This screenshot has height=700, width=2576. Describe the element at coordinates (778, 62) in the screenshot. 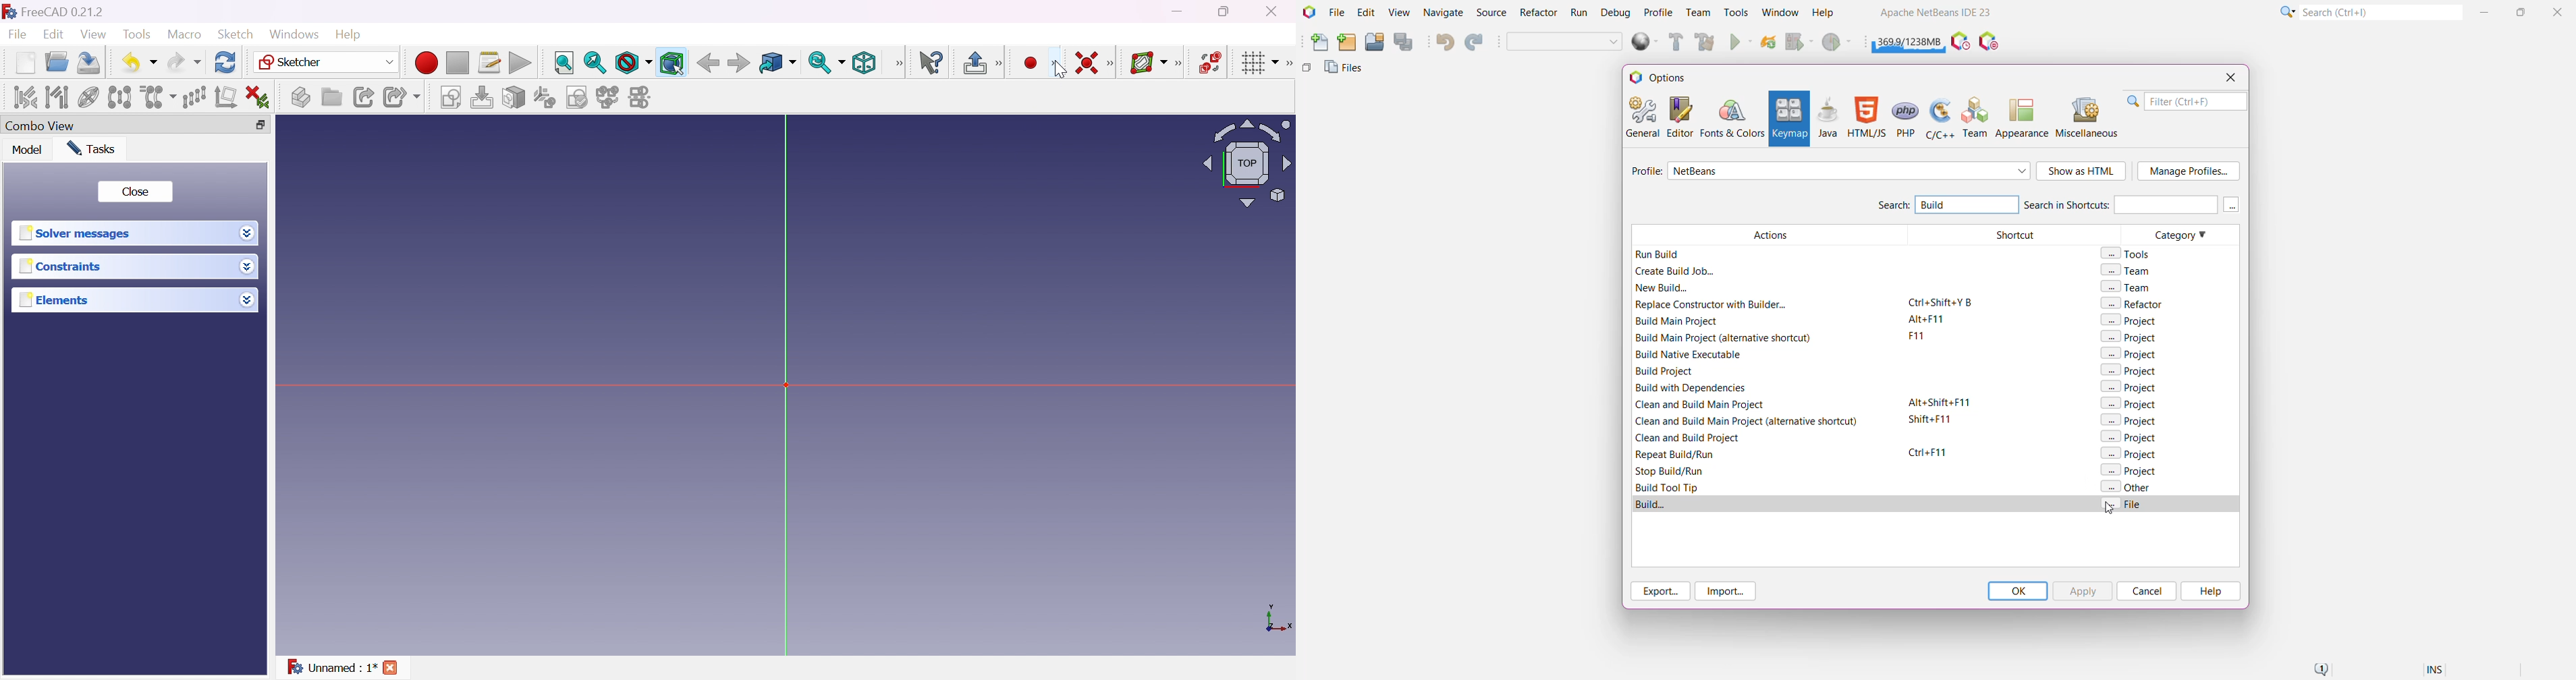

I see `Go to linked object` at that location.